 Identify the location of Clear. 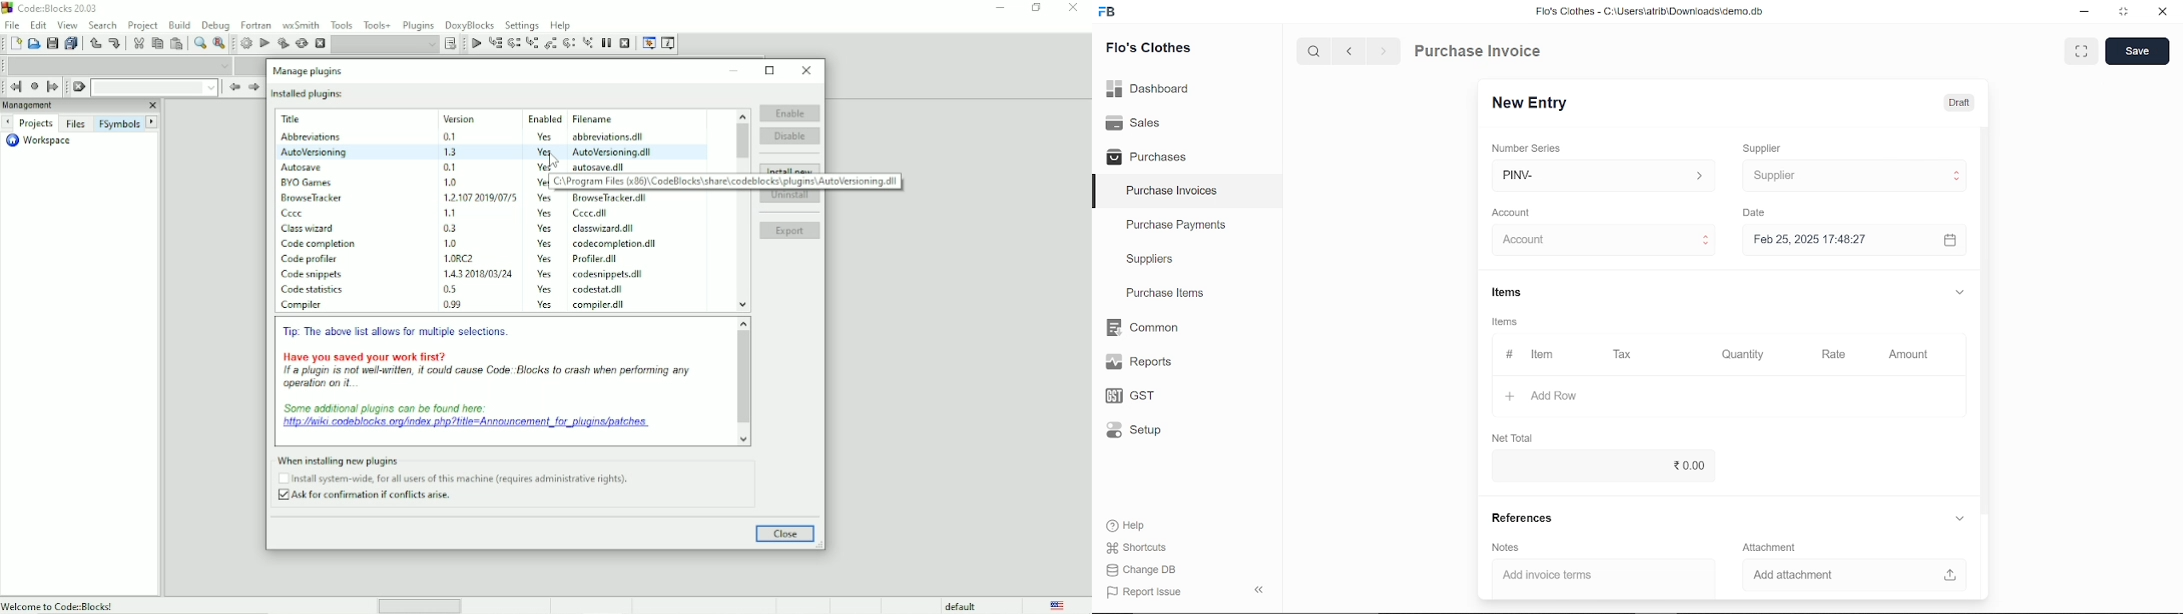
(78, 87).